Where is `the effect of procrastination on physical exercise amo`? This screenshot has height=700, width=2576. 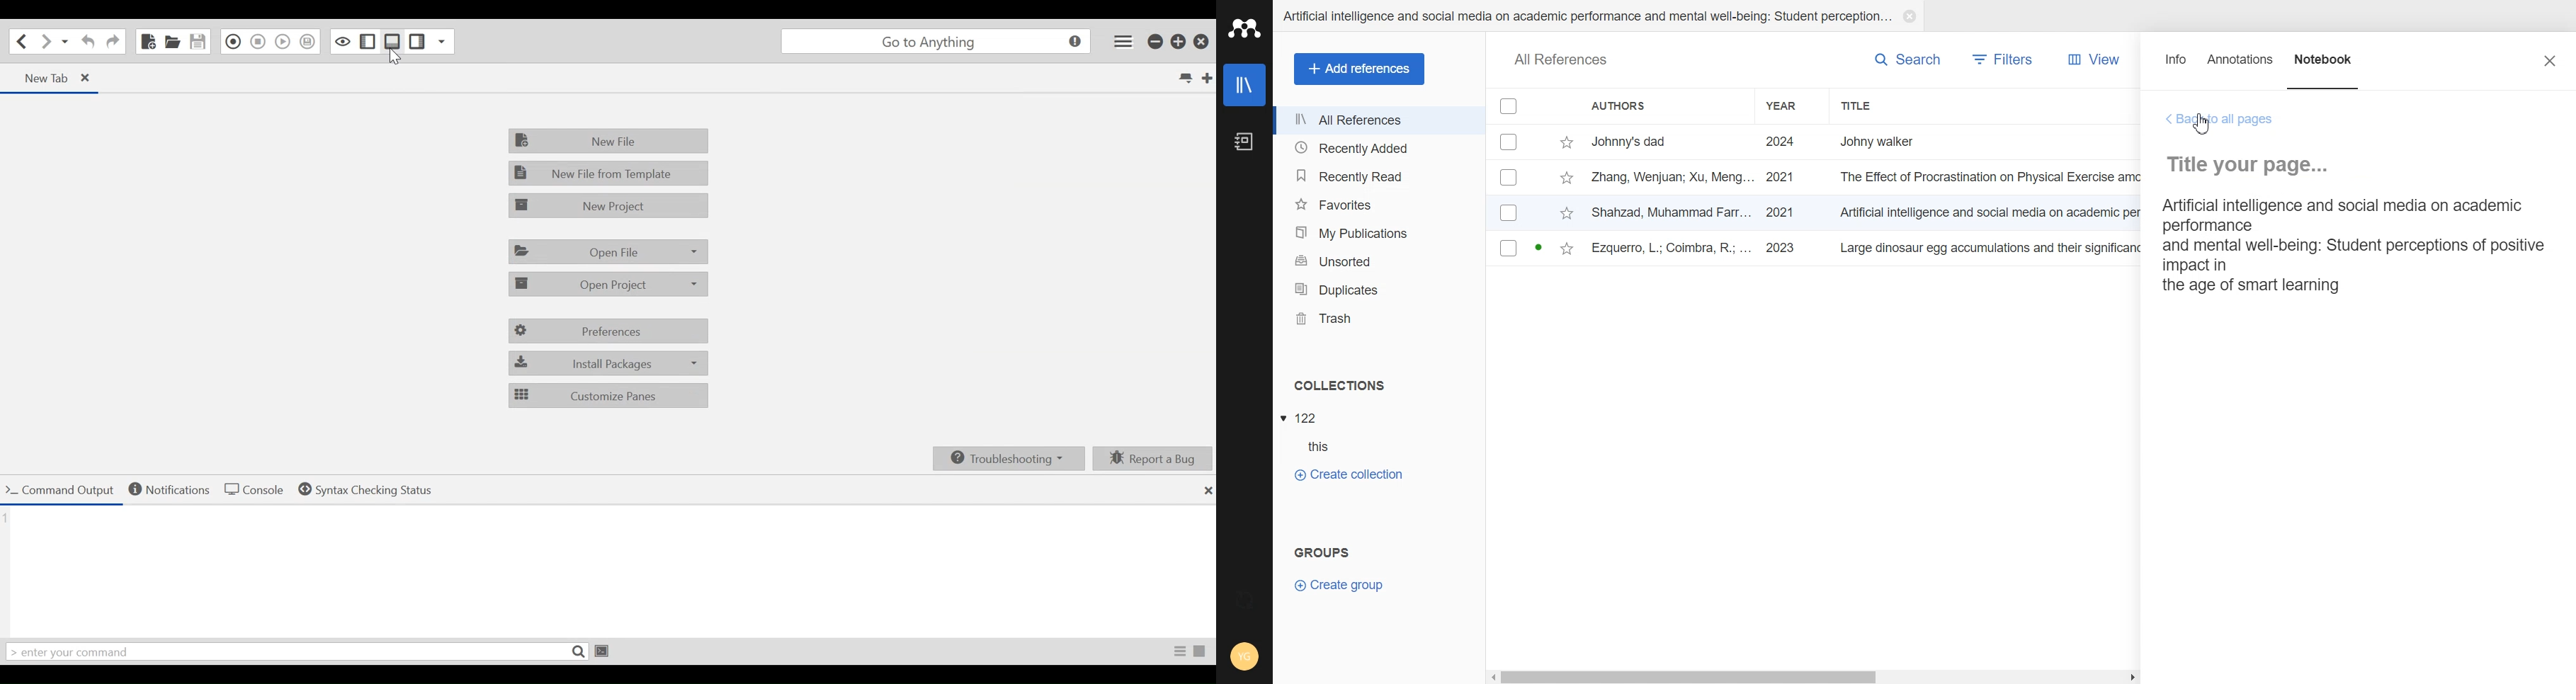 the effect of procrastination on physical exercise amo is located at coordinates (1992, 177).